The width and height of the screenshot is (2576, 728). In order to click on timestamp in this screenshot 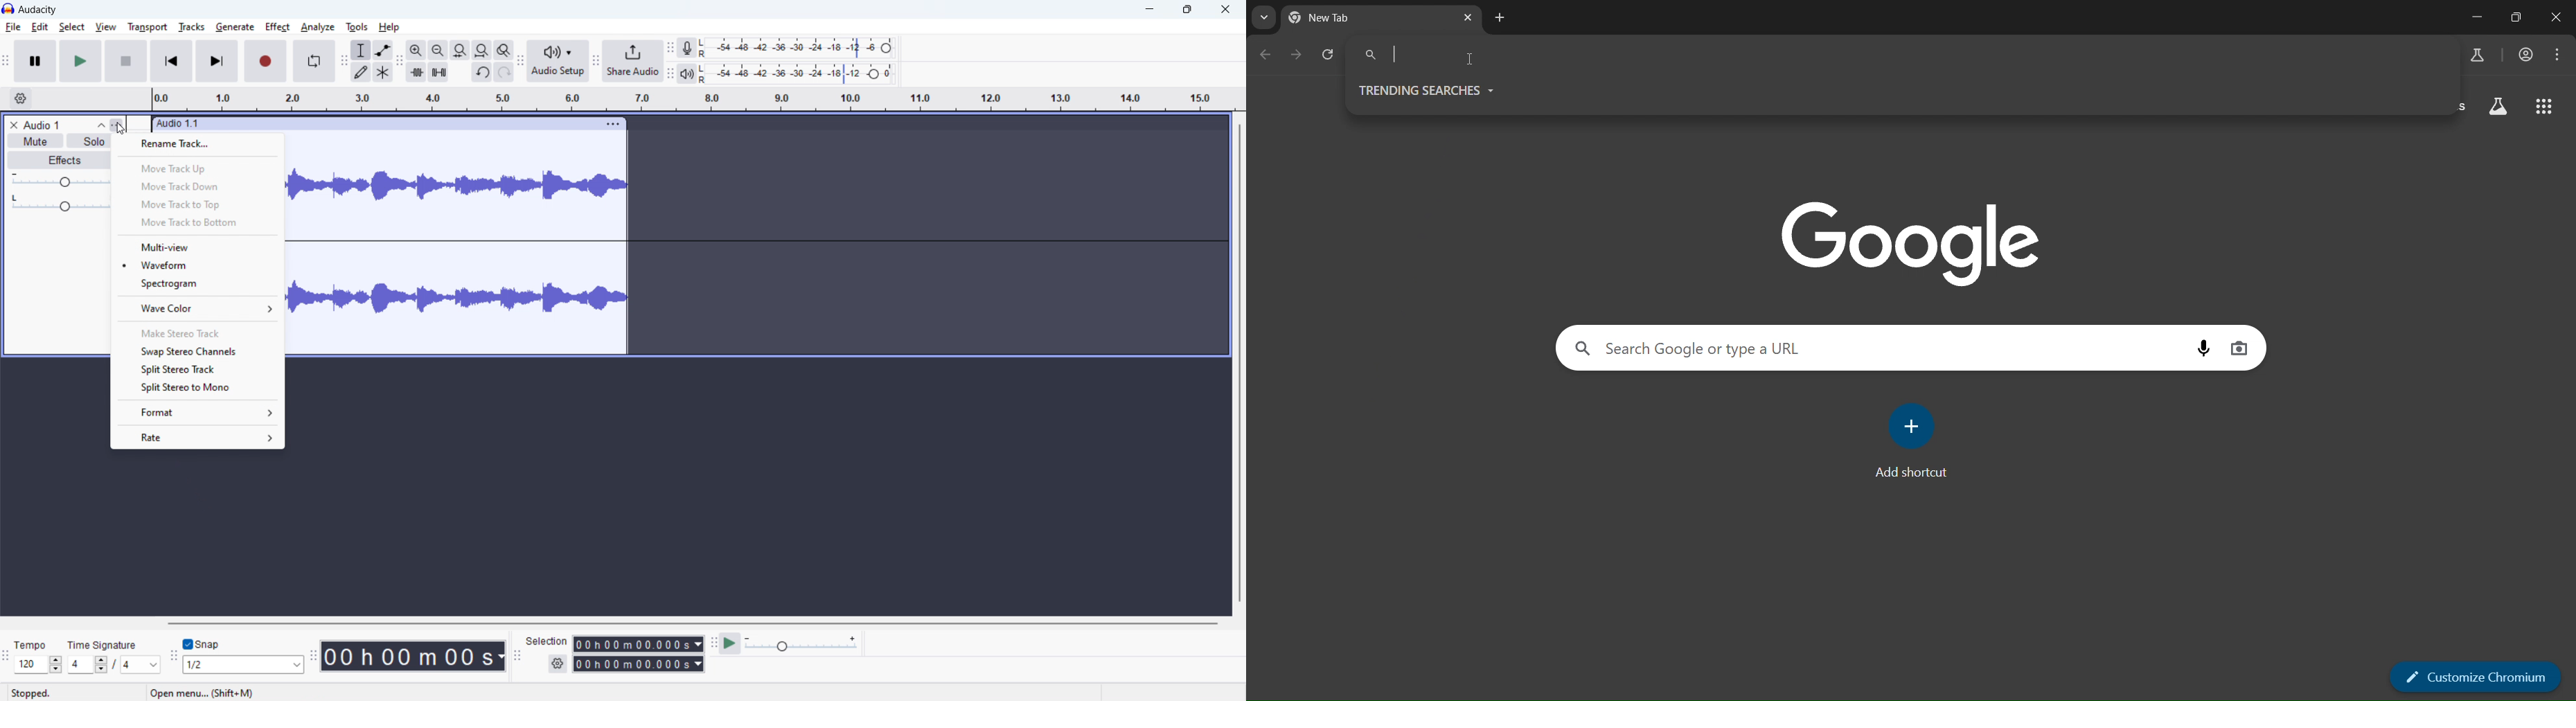, I will do `click(413, 656)`.